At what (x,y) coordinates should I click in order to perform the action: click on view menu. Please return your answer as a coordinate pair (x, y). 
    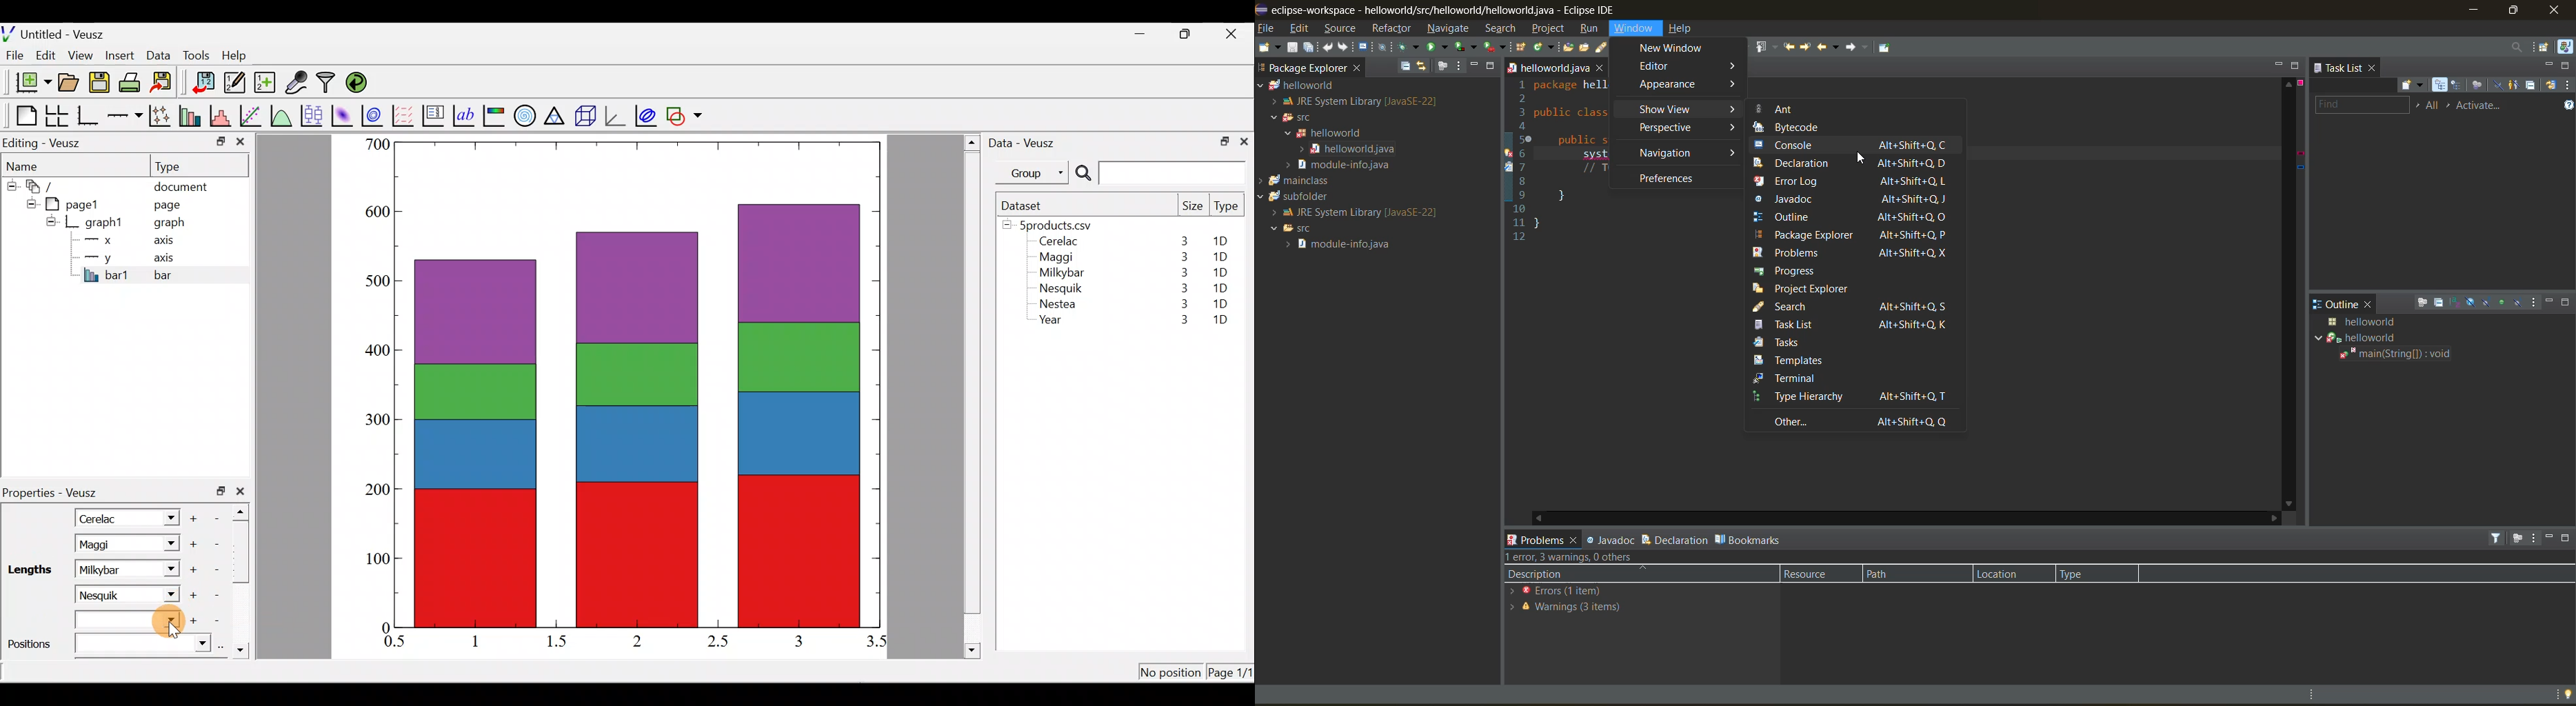
    Looking at the image, I should click on (1460, 65).